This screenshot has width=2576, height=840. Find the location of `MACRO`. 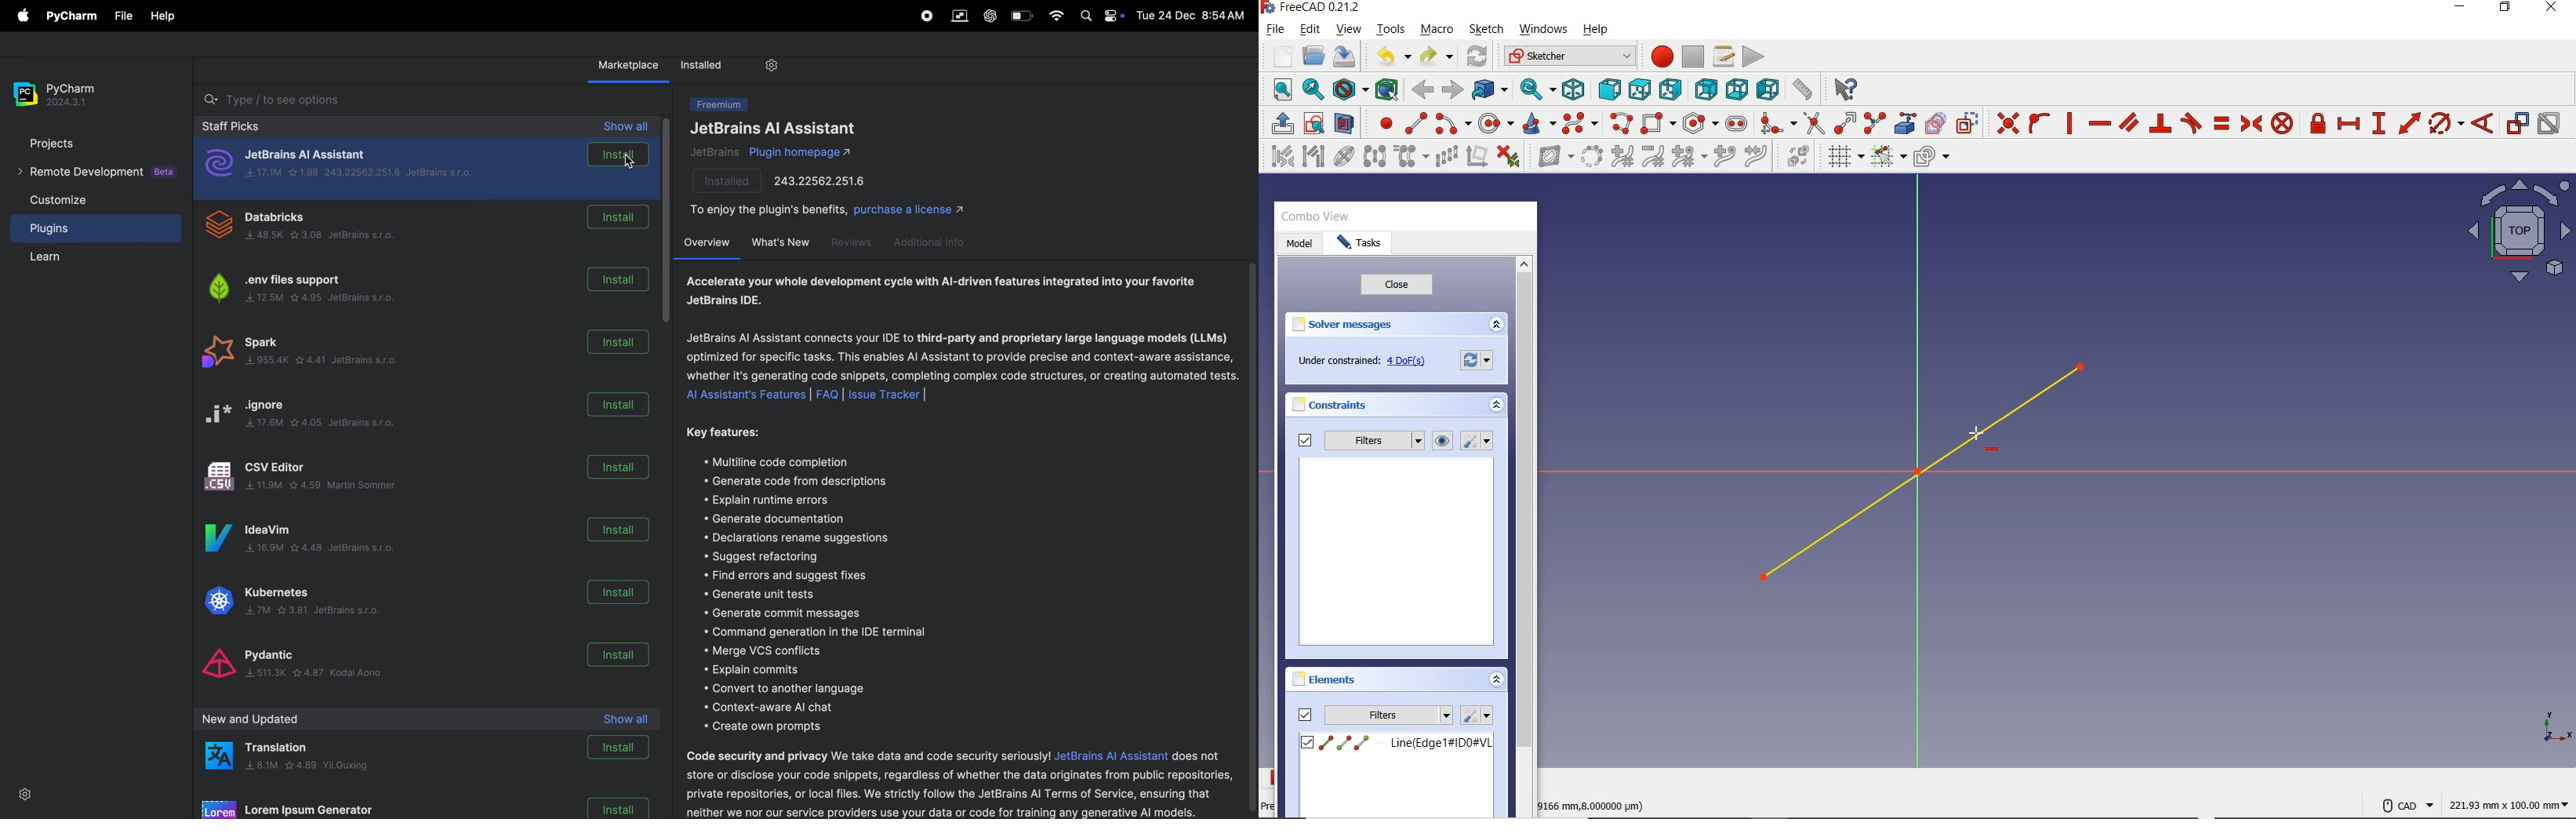

MACRO is located at coordinates (1437, 31).